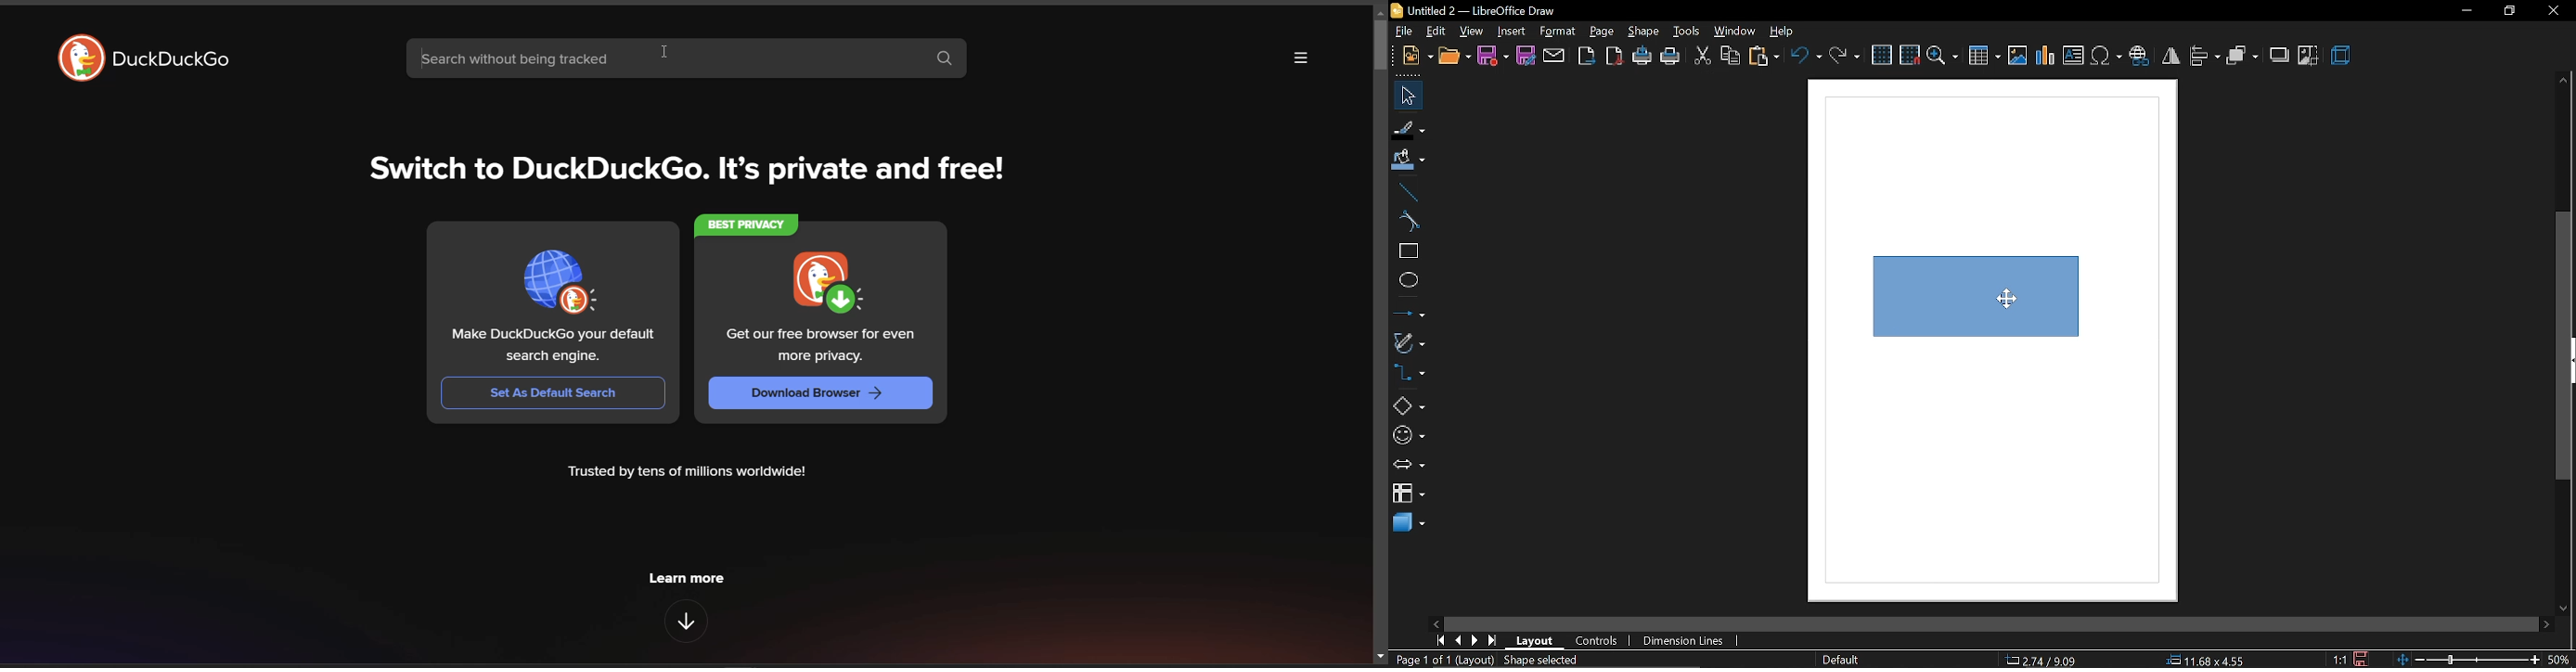 The height and width of the screenshot is (672, 2576). I want to click on features, so click(688, 622).